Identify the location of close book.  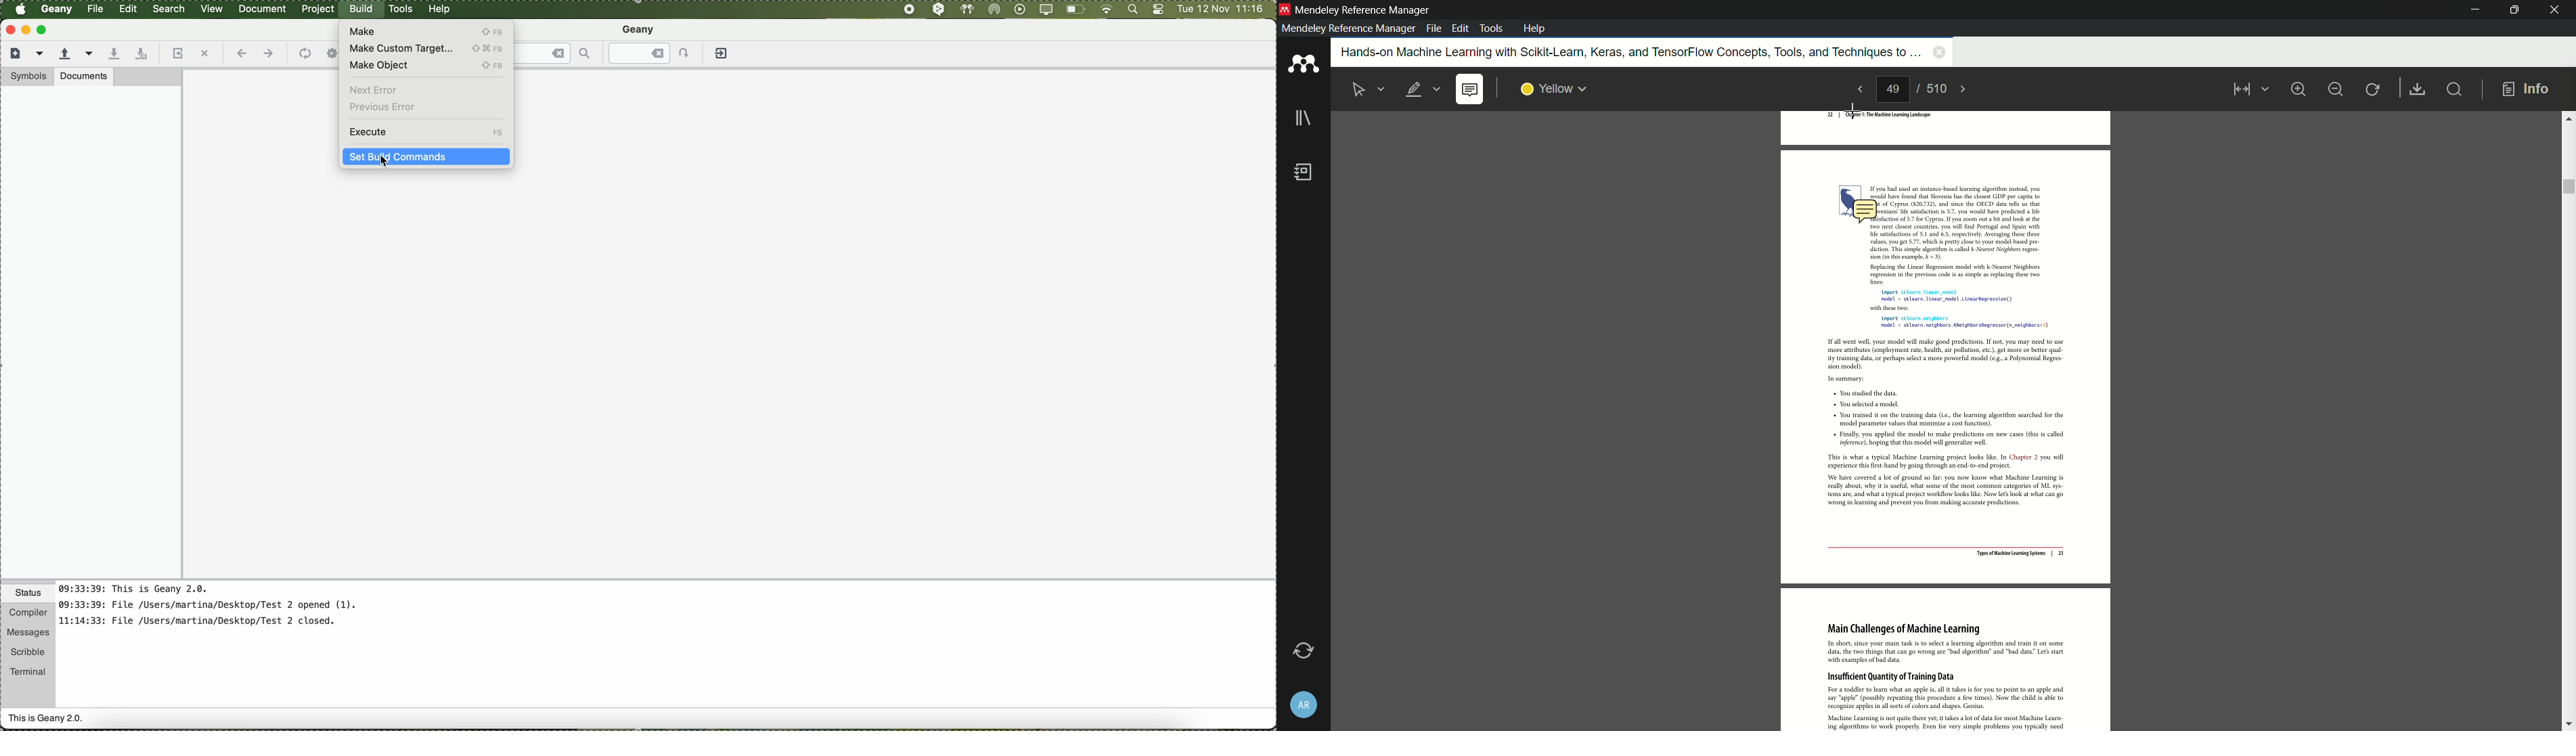
(1937, 53).